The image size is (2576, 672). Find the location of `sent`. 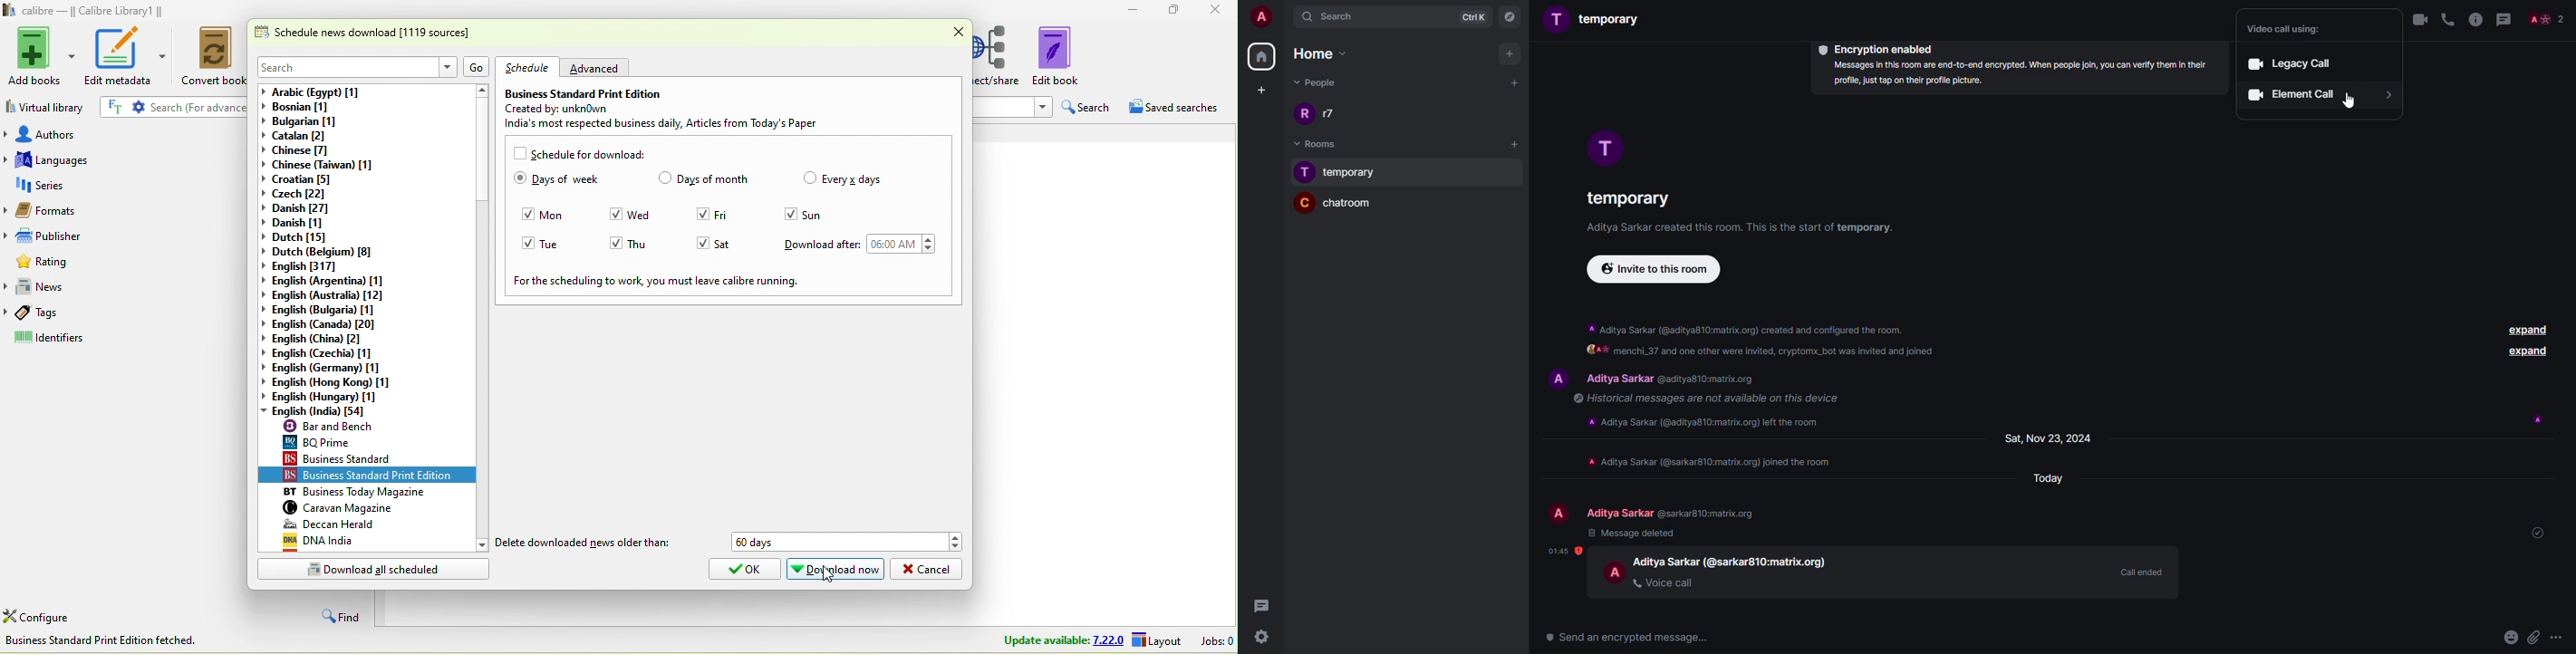

sent is located at coordinates (2543, 534).